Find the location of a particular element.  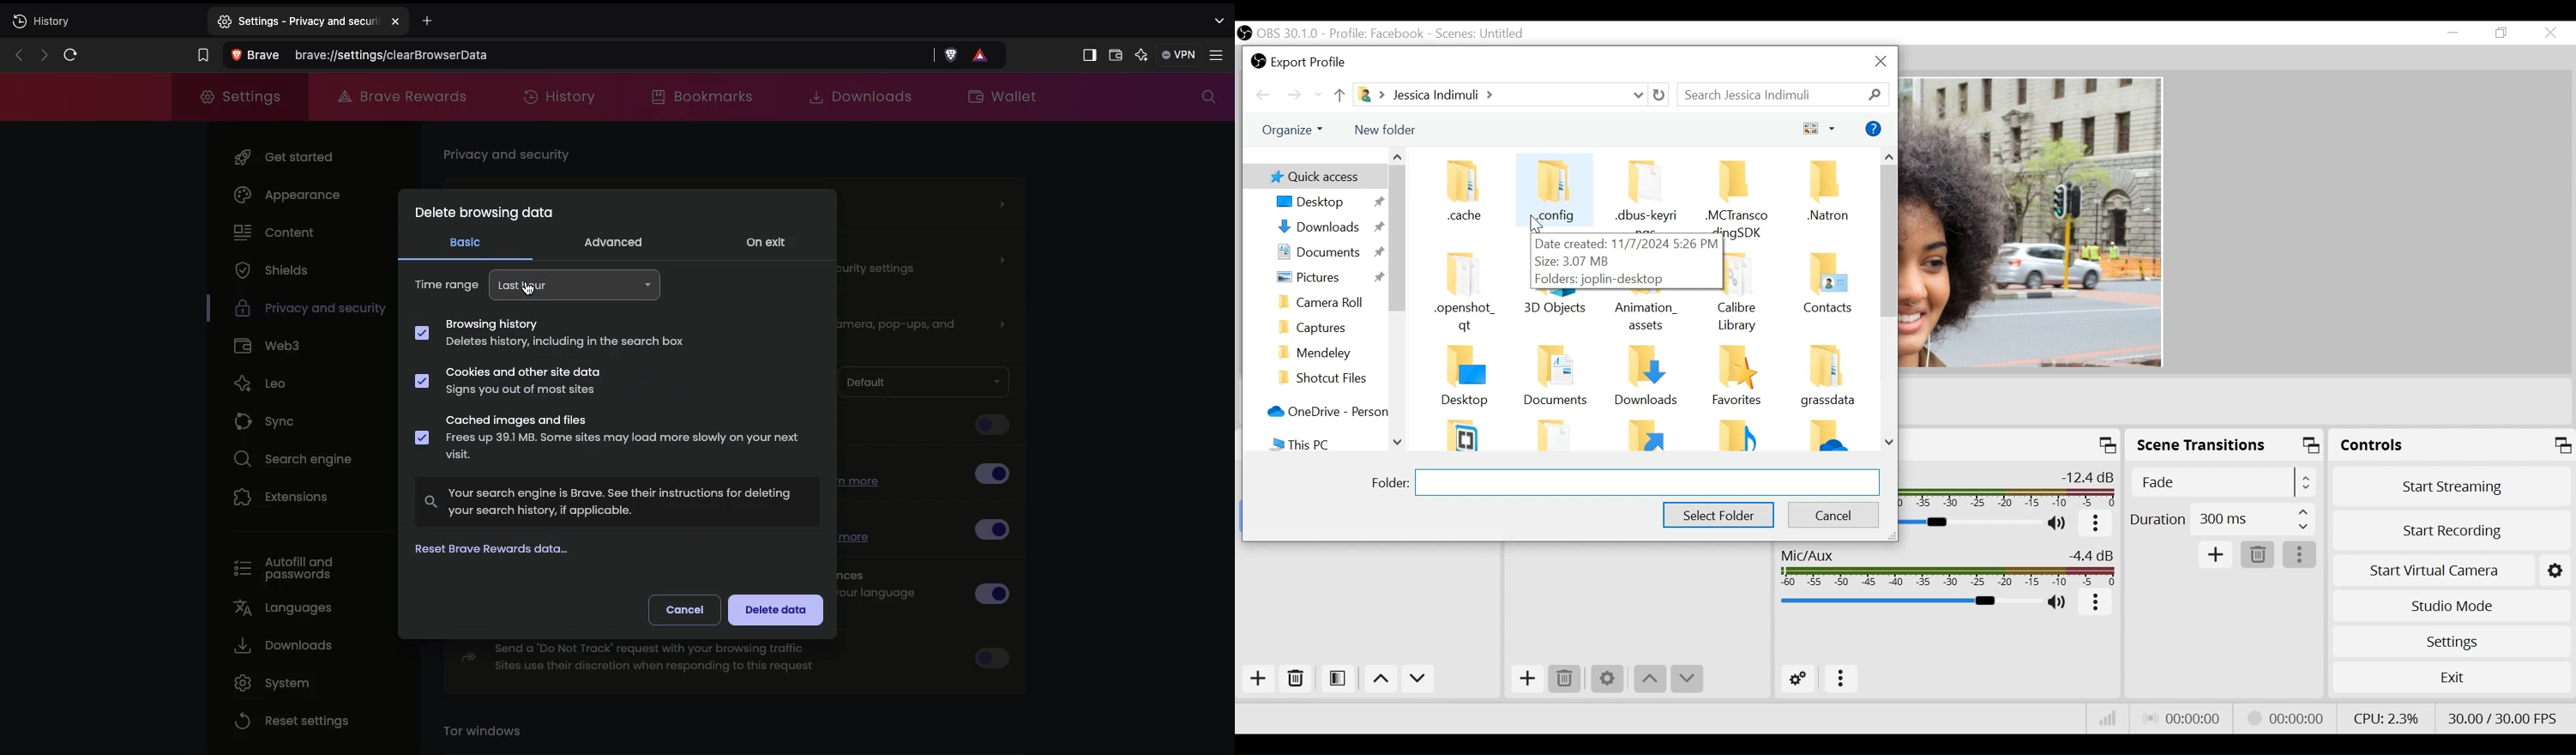

Restore is located at coordinates (2502, 34).